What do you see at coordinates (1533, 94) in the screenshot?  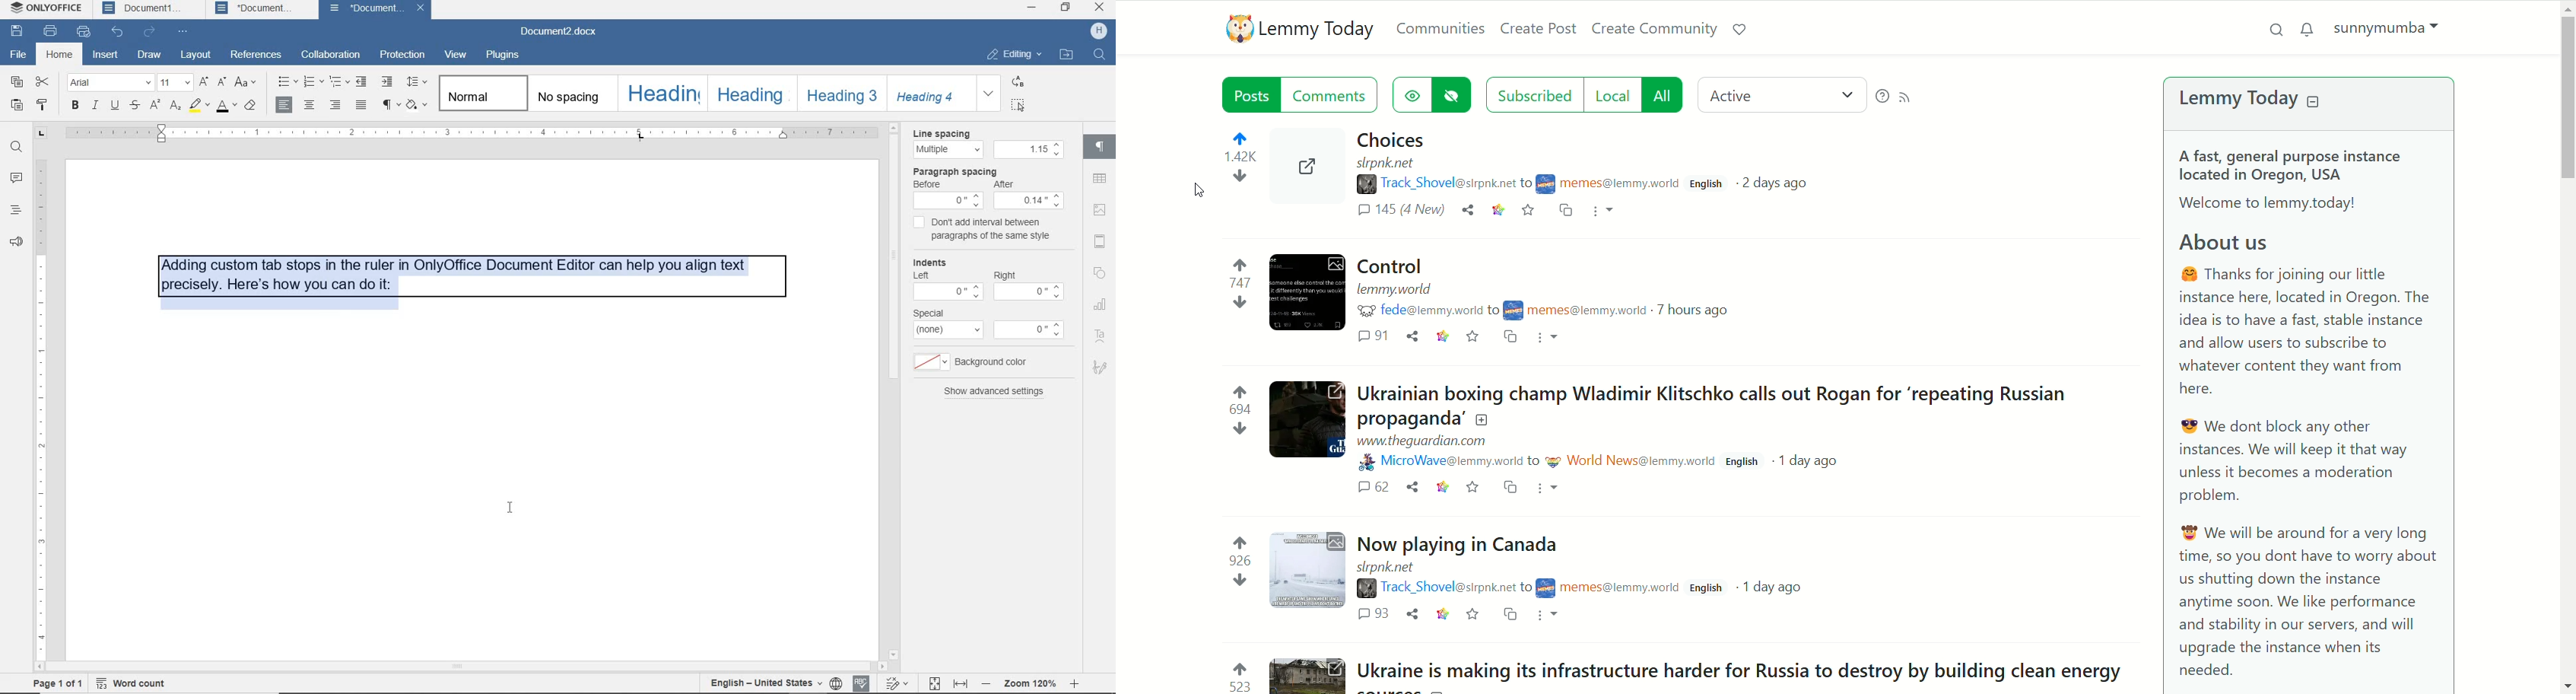 I see `subscribed` at bounding box center [1533, 94].